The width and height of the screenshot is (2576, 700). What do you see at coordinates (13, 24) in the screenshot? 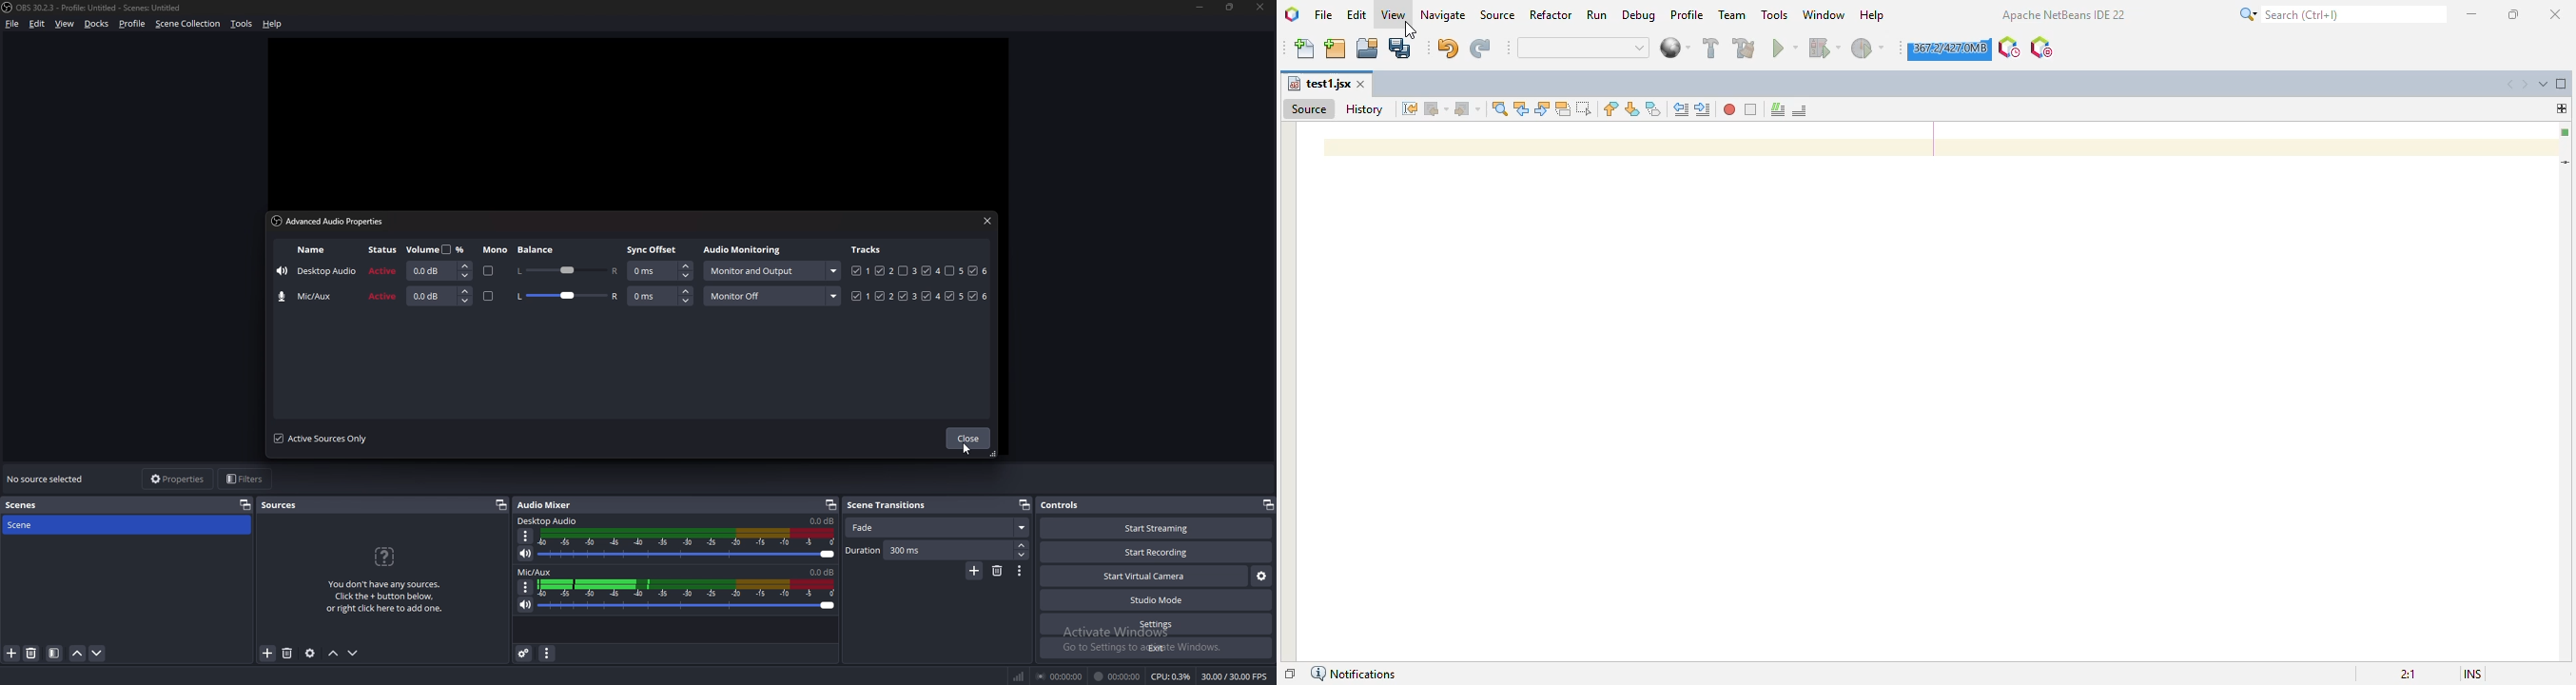
I see `file` at bounding box center [13, 24].